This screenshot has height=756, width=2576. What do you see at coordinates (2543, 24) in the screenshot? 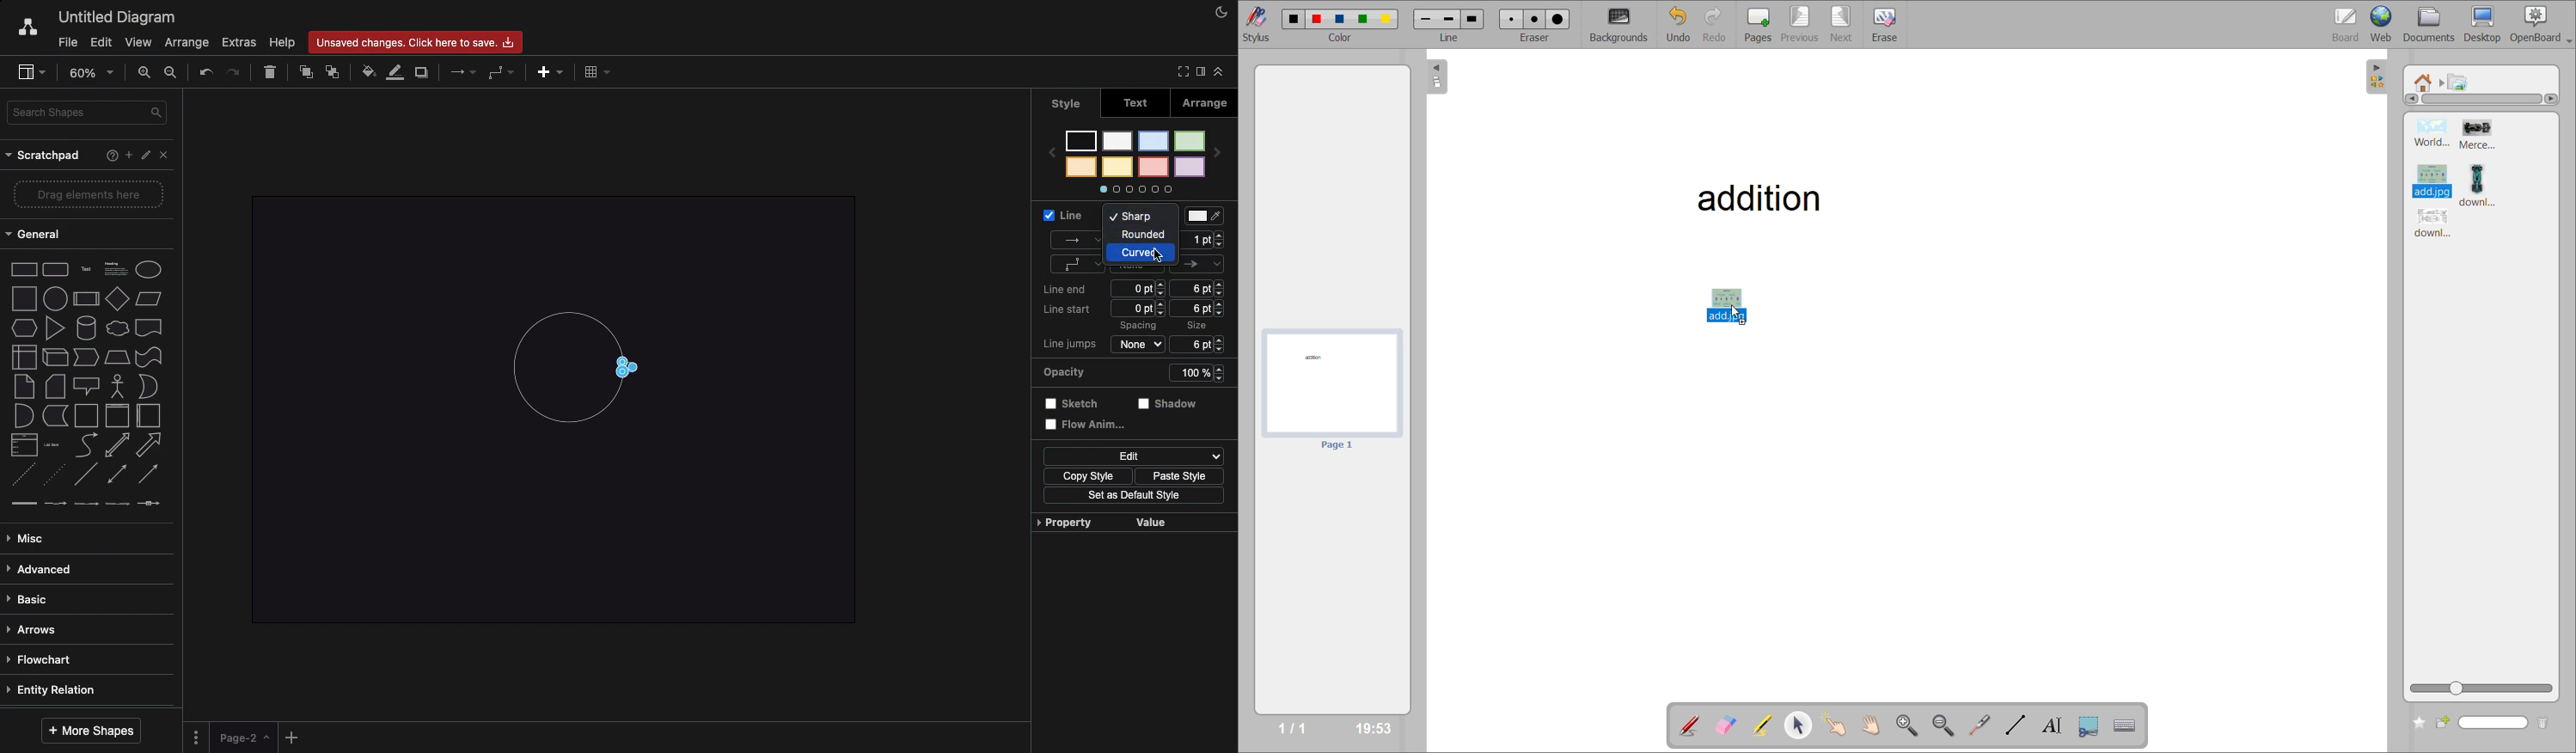
I see `openboard` at bounding box center [2543, 24].